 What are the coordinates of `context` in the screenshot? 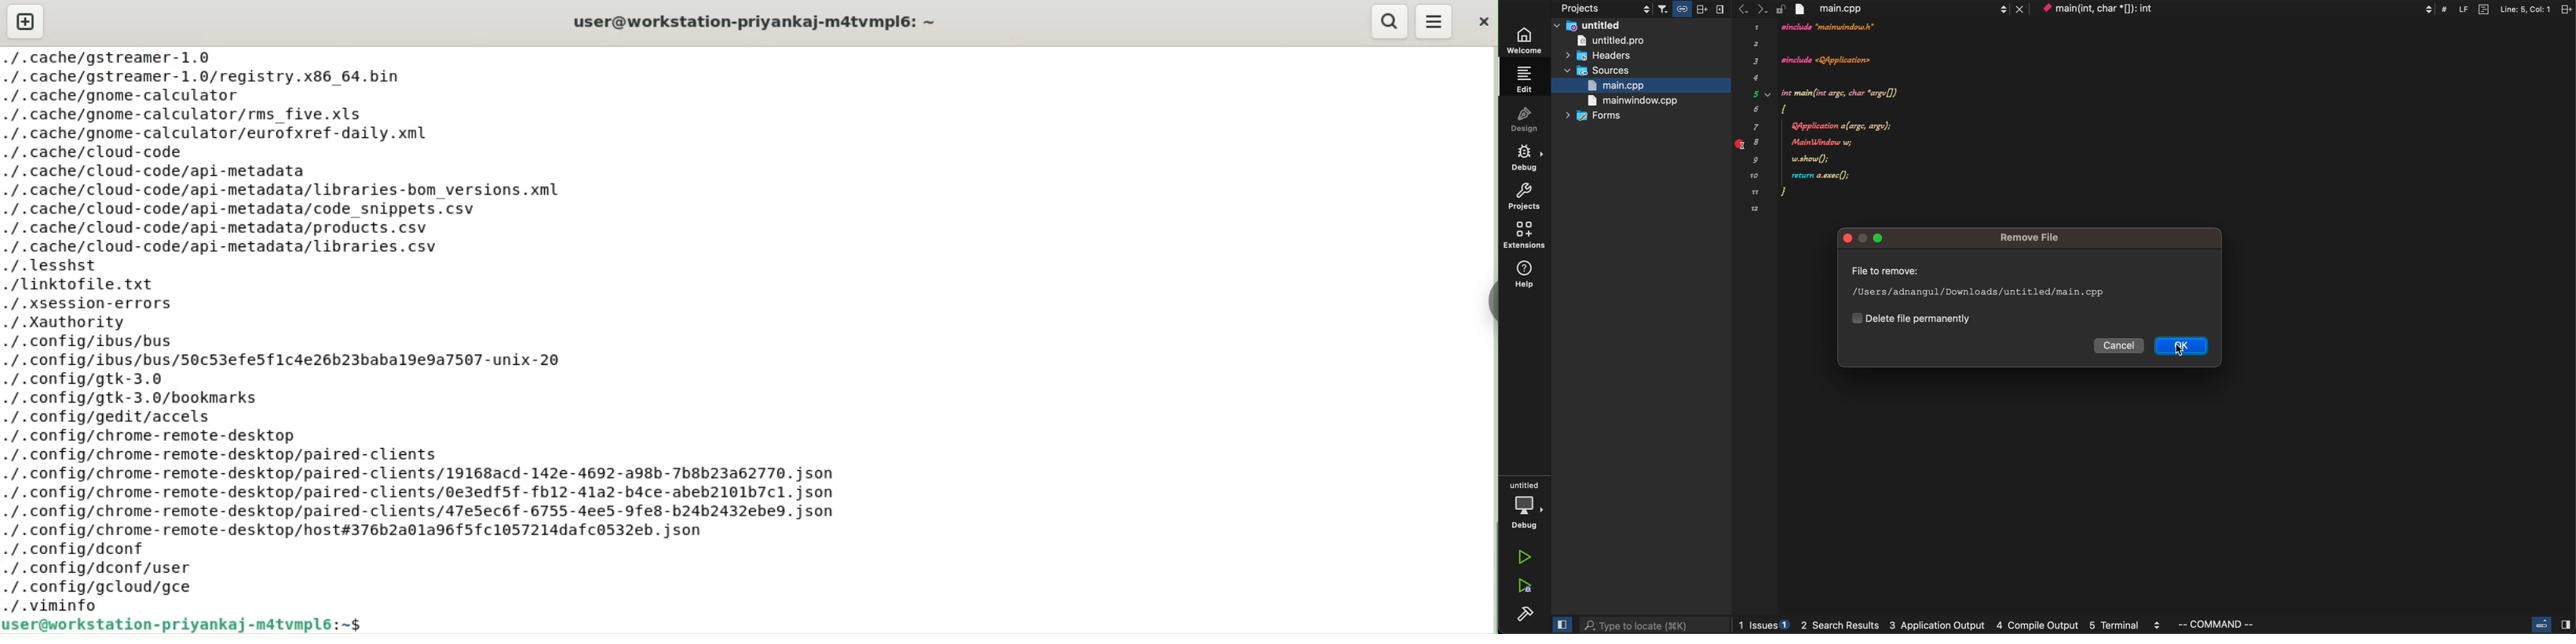 It's located at (2237, 9).